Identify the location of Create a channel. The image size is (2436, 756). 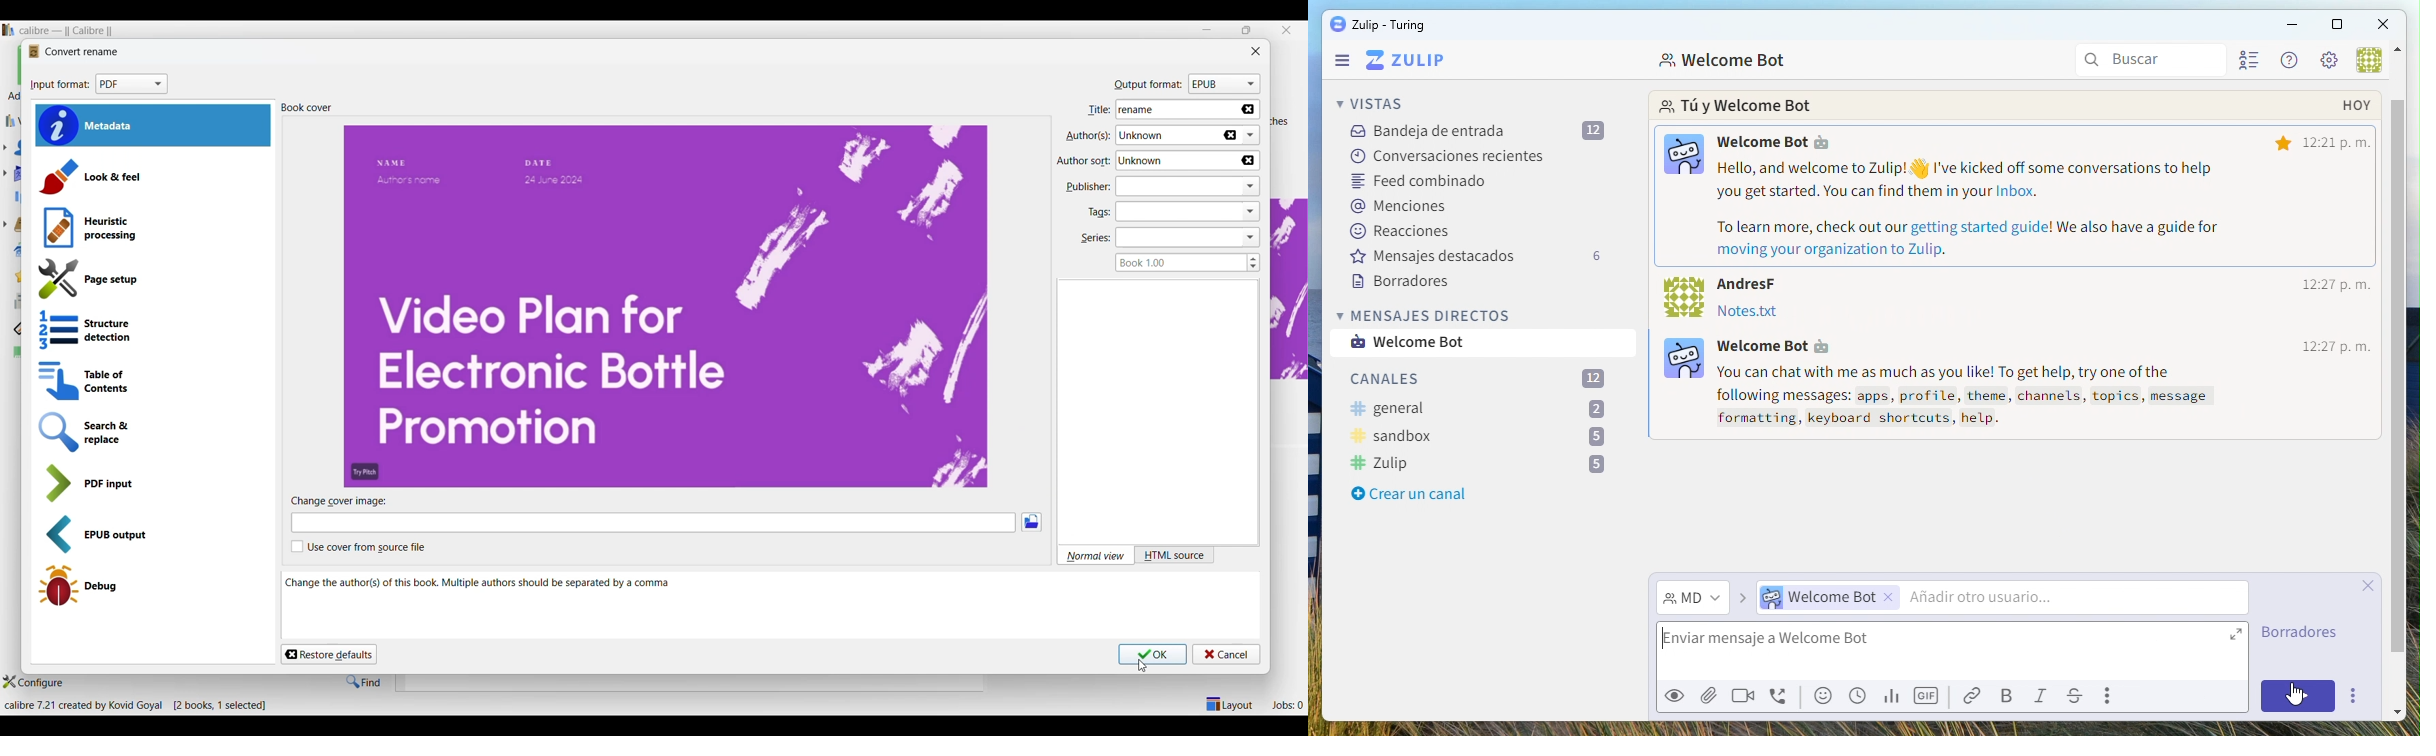
(1405, 495).